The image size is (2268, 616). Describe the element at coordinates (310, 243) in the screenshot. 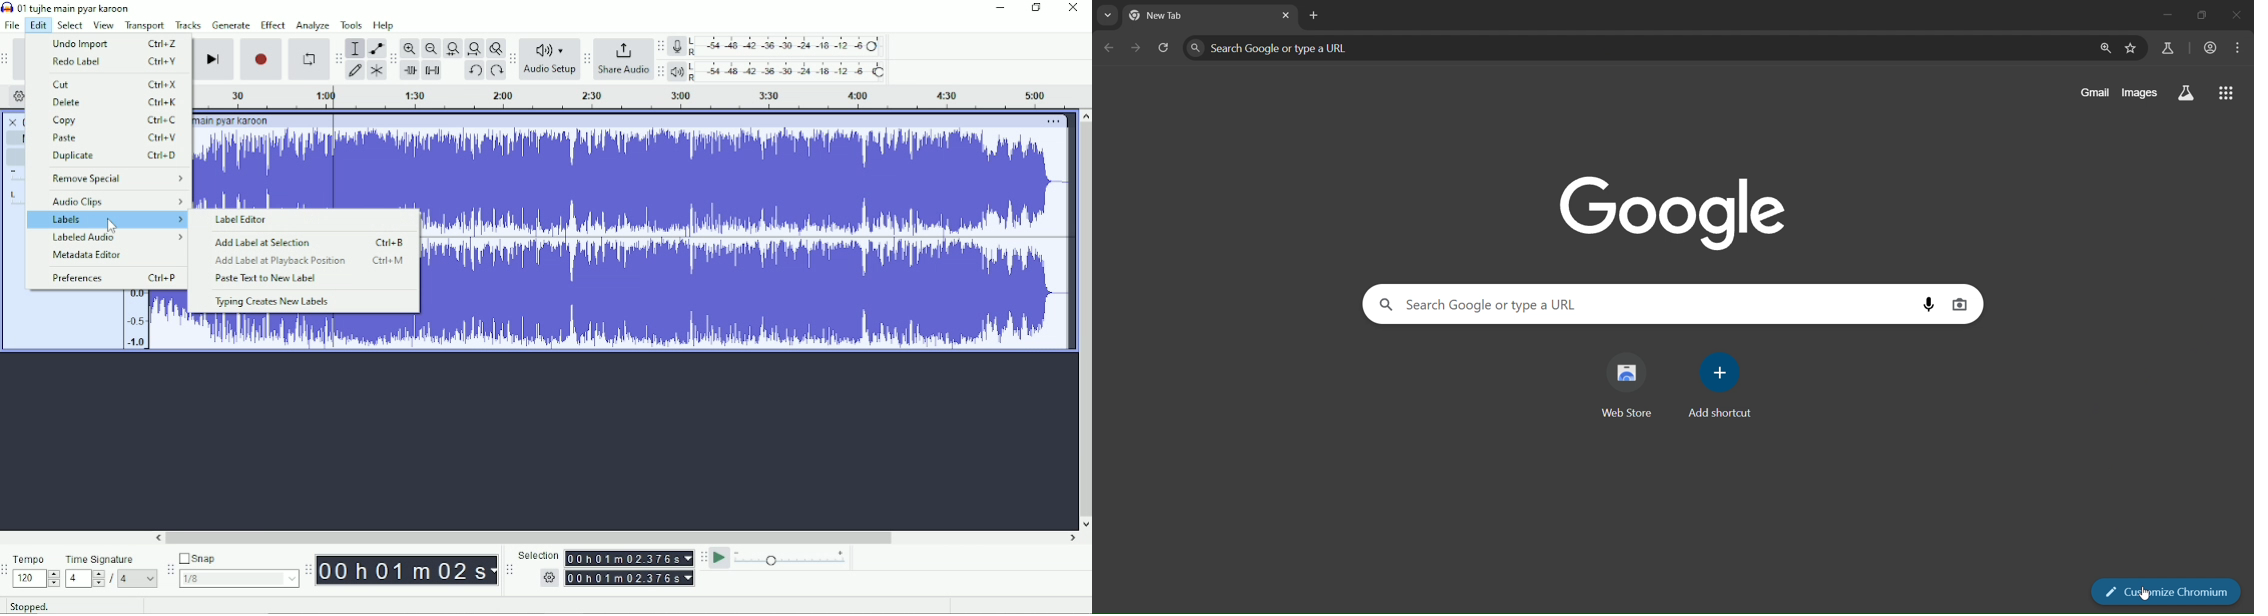

I see `Add Label at Selection` at that location.